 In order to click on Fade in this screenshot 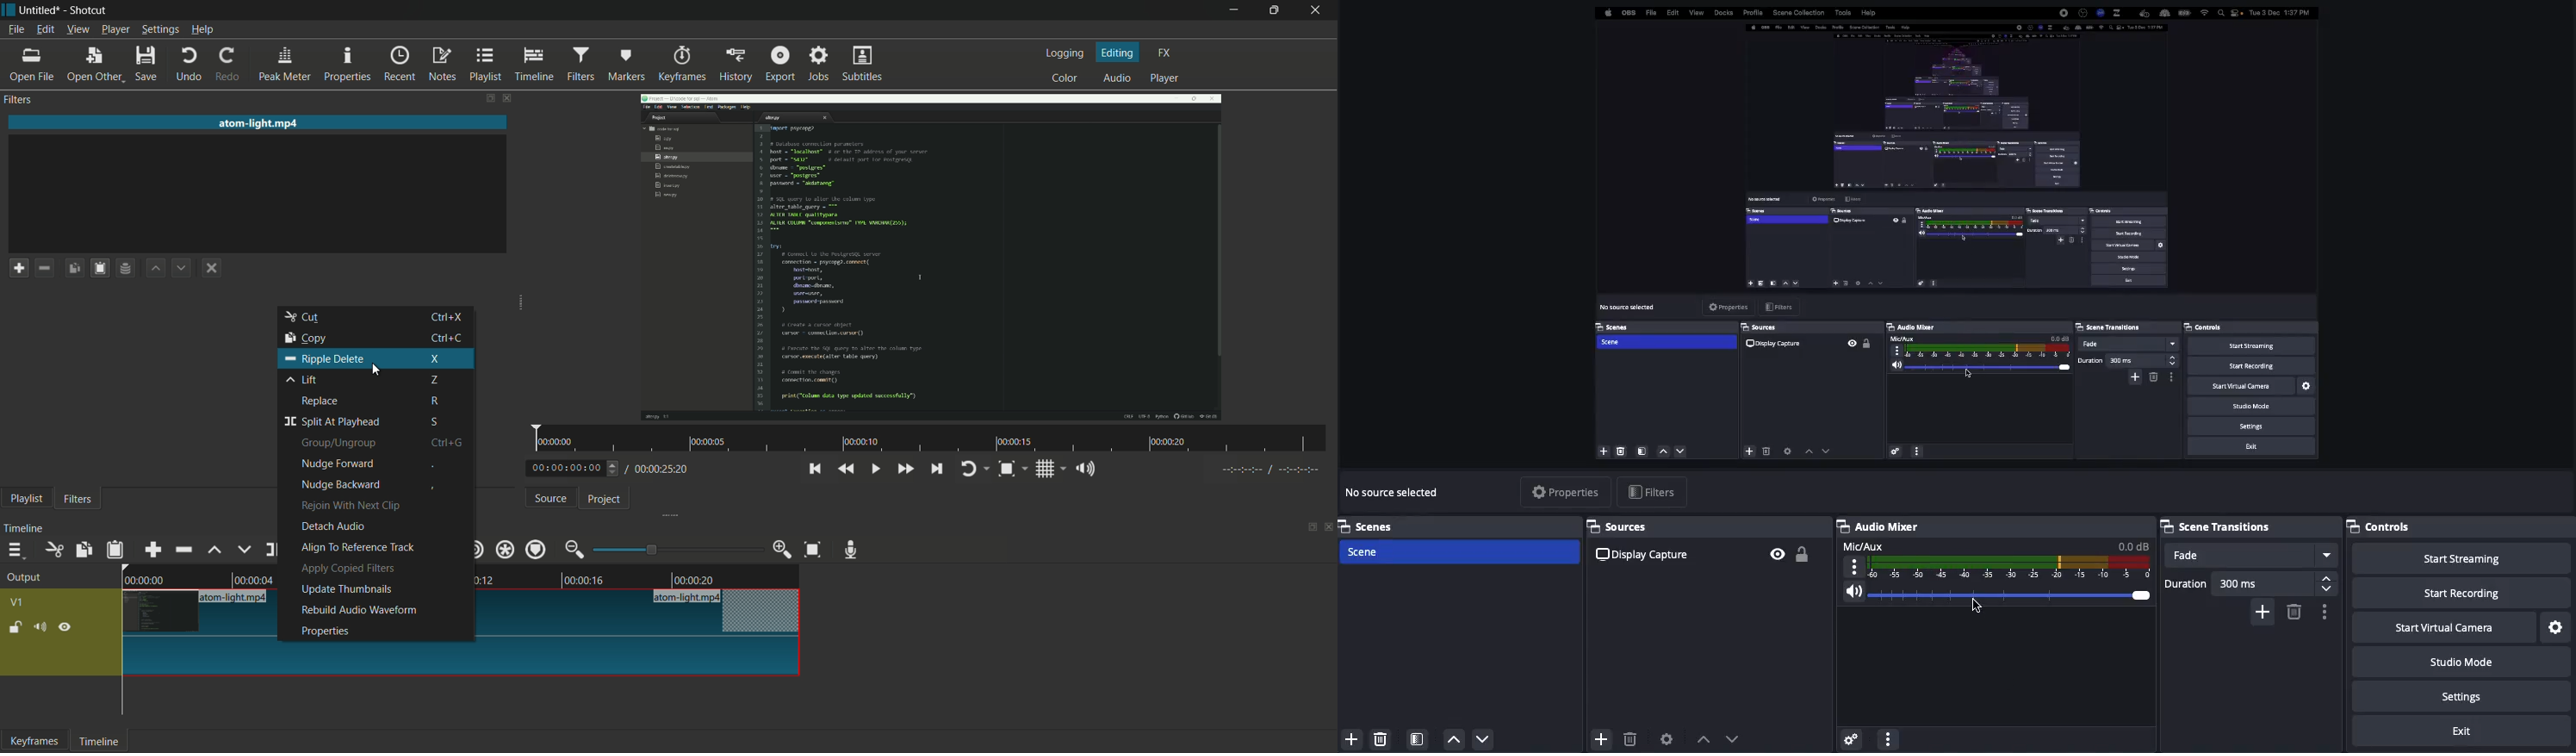, I will do `click(2253, 555)`.